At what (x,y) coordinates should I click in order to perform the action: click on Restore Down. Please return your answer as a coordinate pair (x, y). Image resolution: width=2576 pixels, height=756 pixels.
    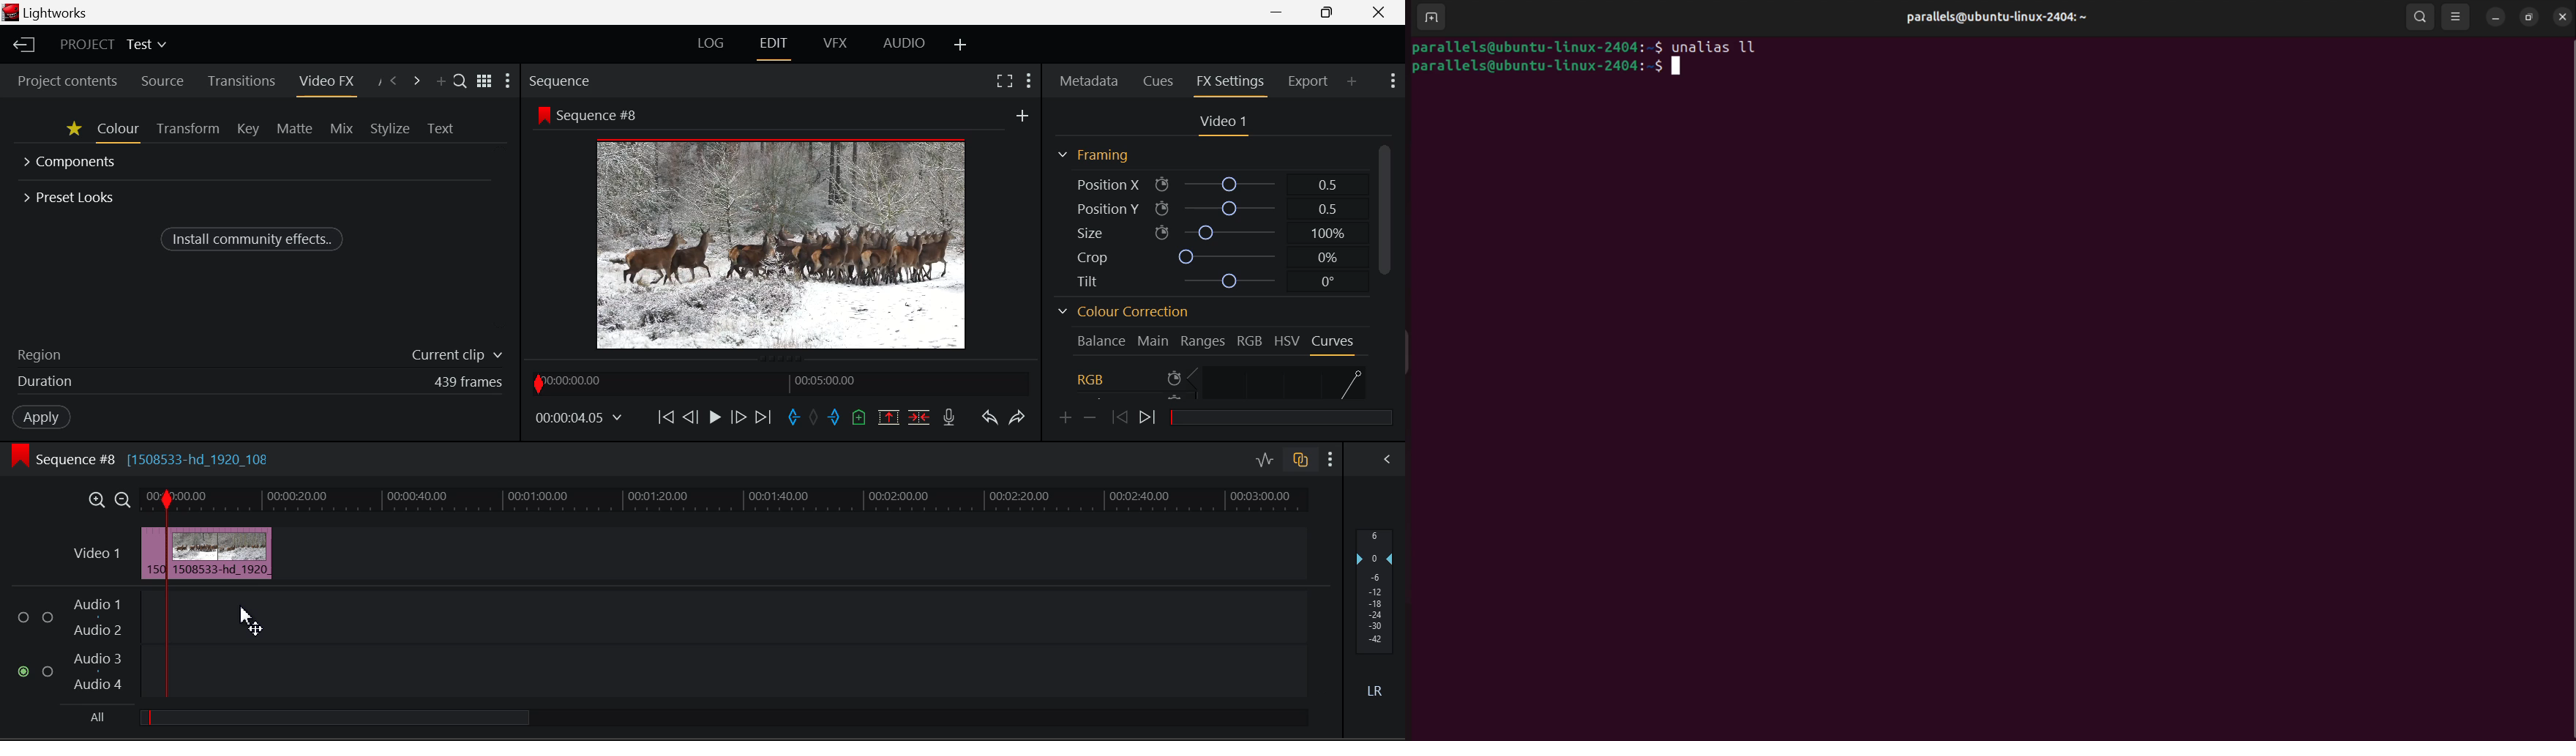
    Looking at the image, I should click on (1278, 12).